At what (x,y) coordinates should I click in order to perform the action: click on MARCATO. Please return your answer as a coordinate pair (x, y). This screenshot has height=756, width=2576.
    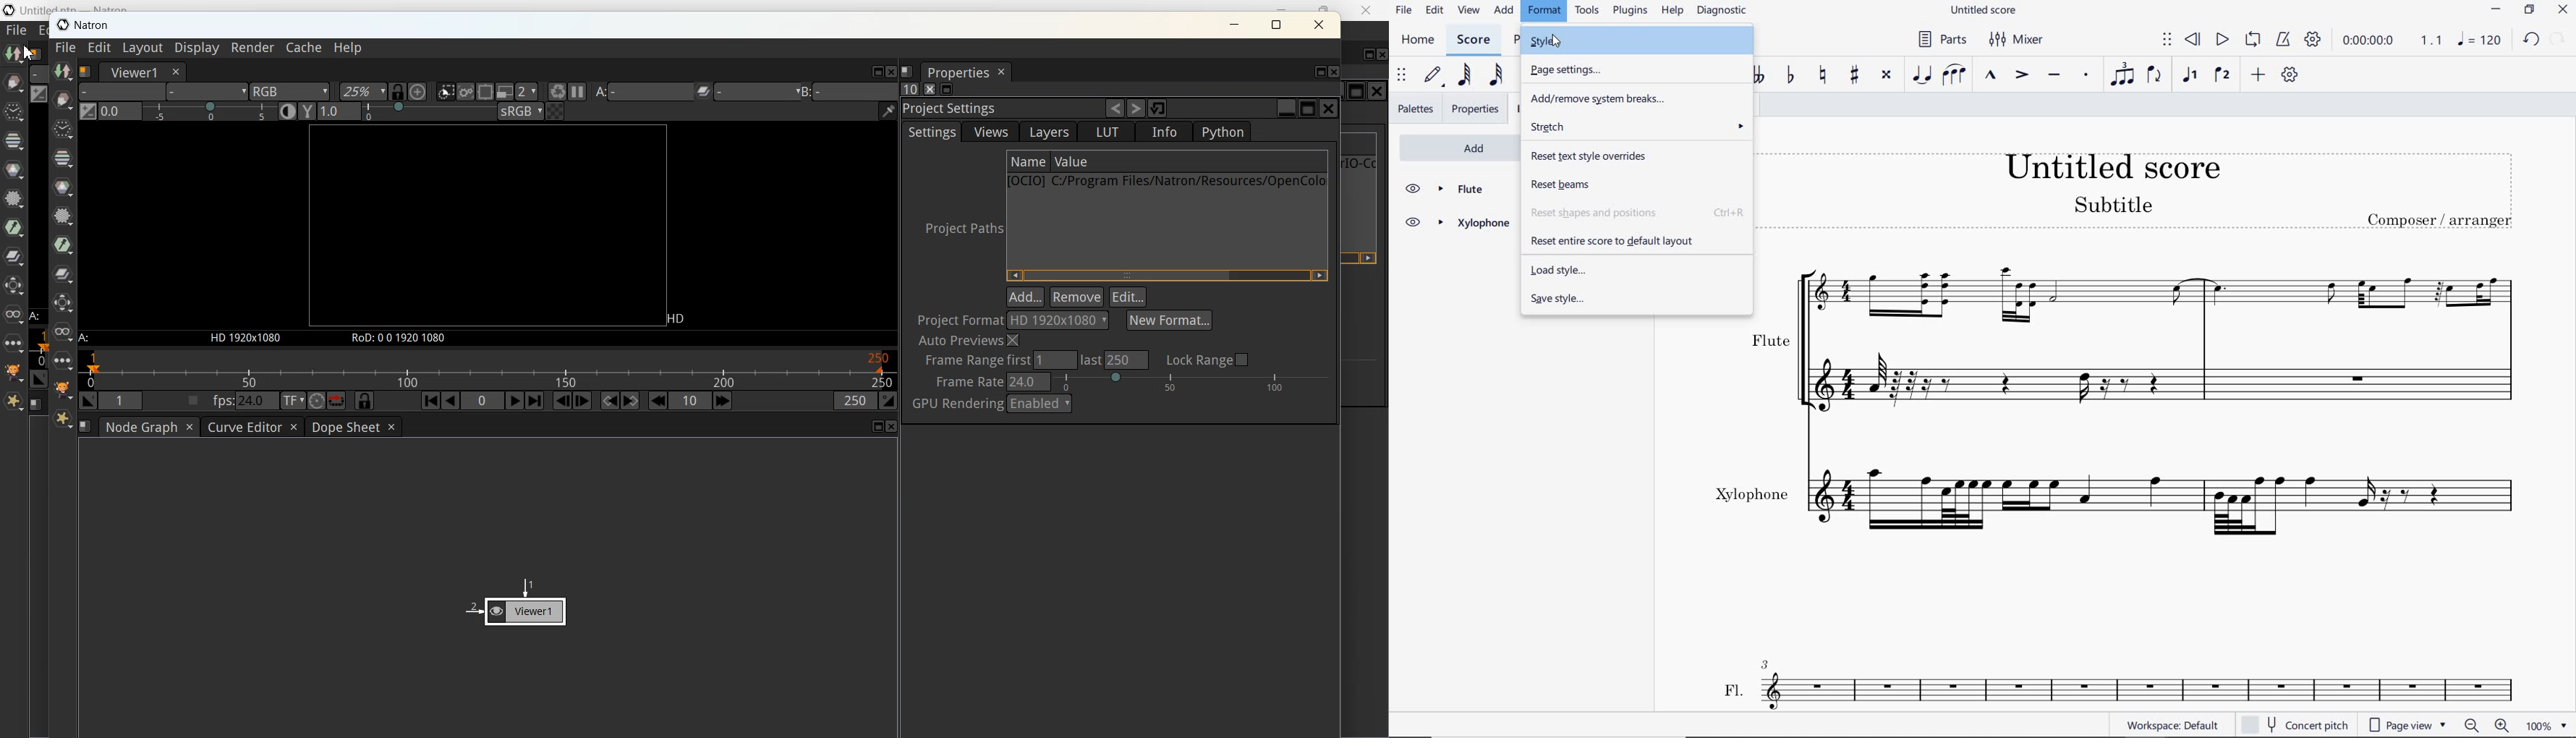
    Looking at the image, I should click on (1991, 75).